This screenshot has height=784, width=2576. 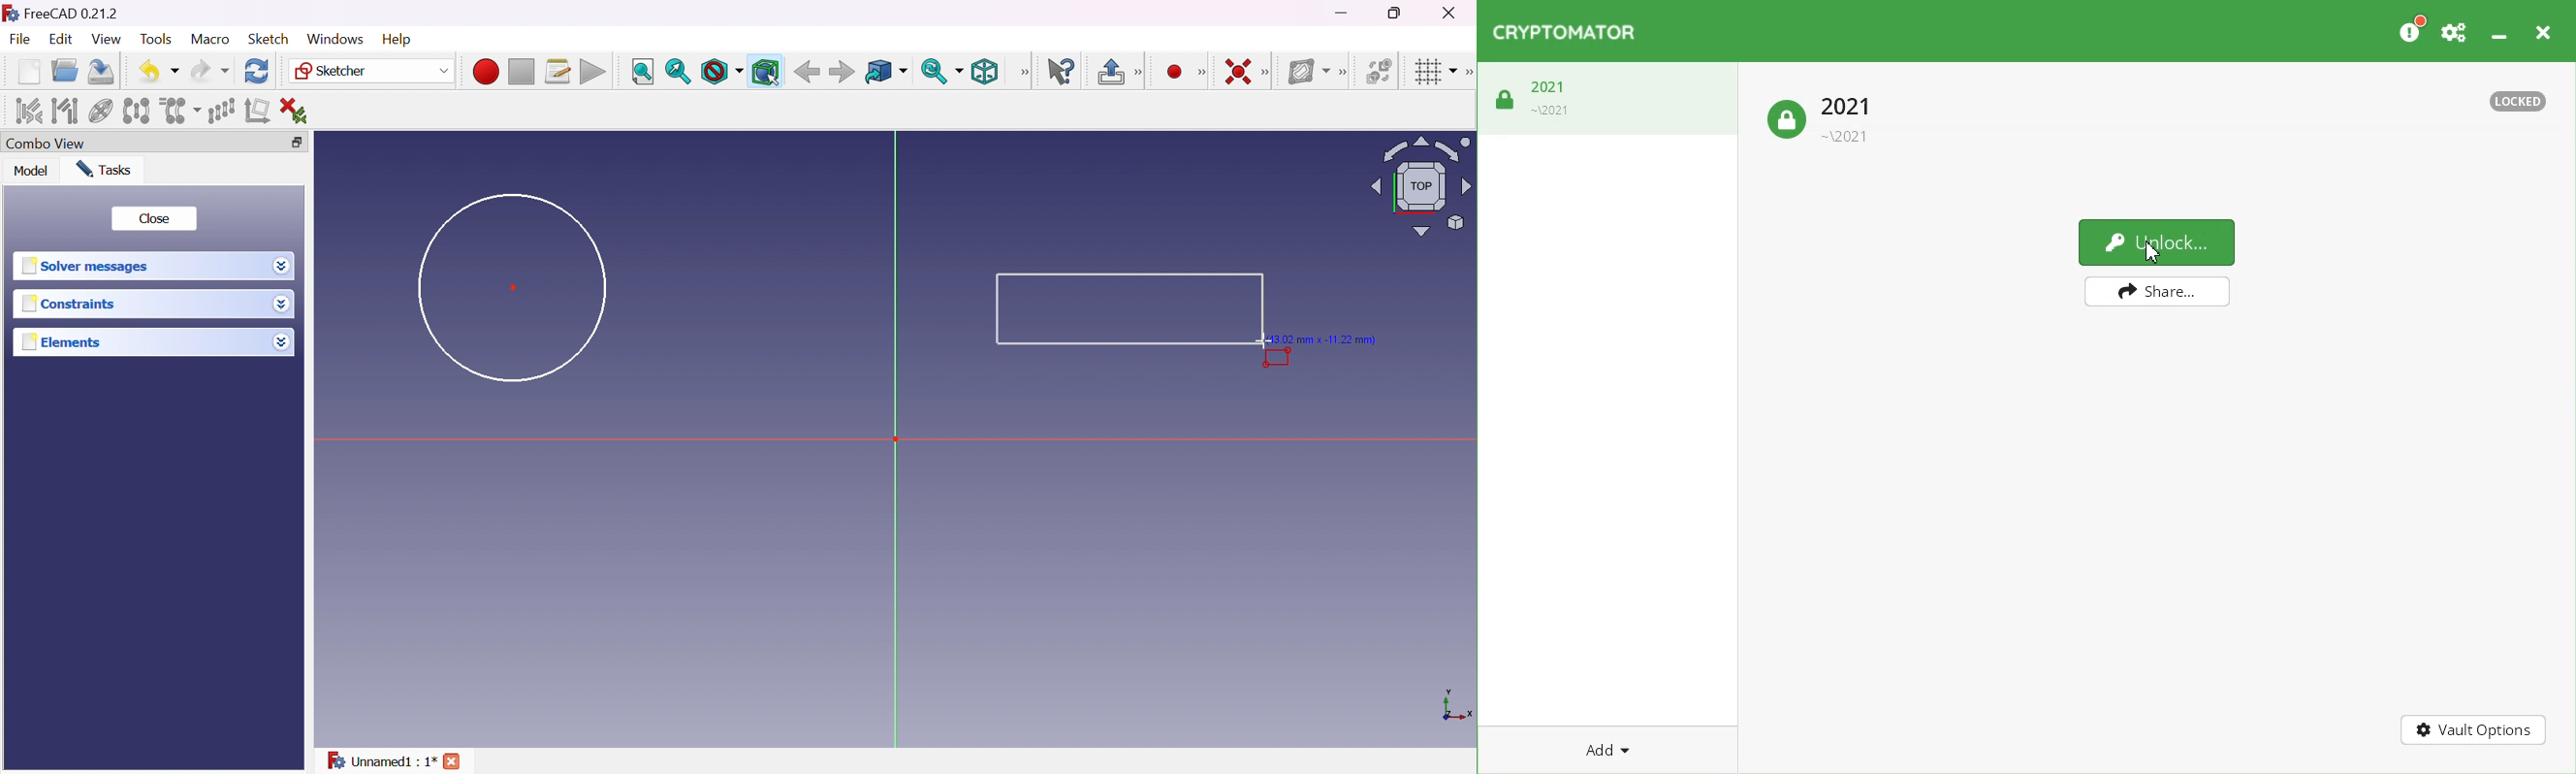 What do you see at coordinates (1397, 13) in the screenshot?
I see `Restore down` at bounding box center [1397, 13].